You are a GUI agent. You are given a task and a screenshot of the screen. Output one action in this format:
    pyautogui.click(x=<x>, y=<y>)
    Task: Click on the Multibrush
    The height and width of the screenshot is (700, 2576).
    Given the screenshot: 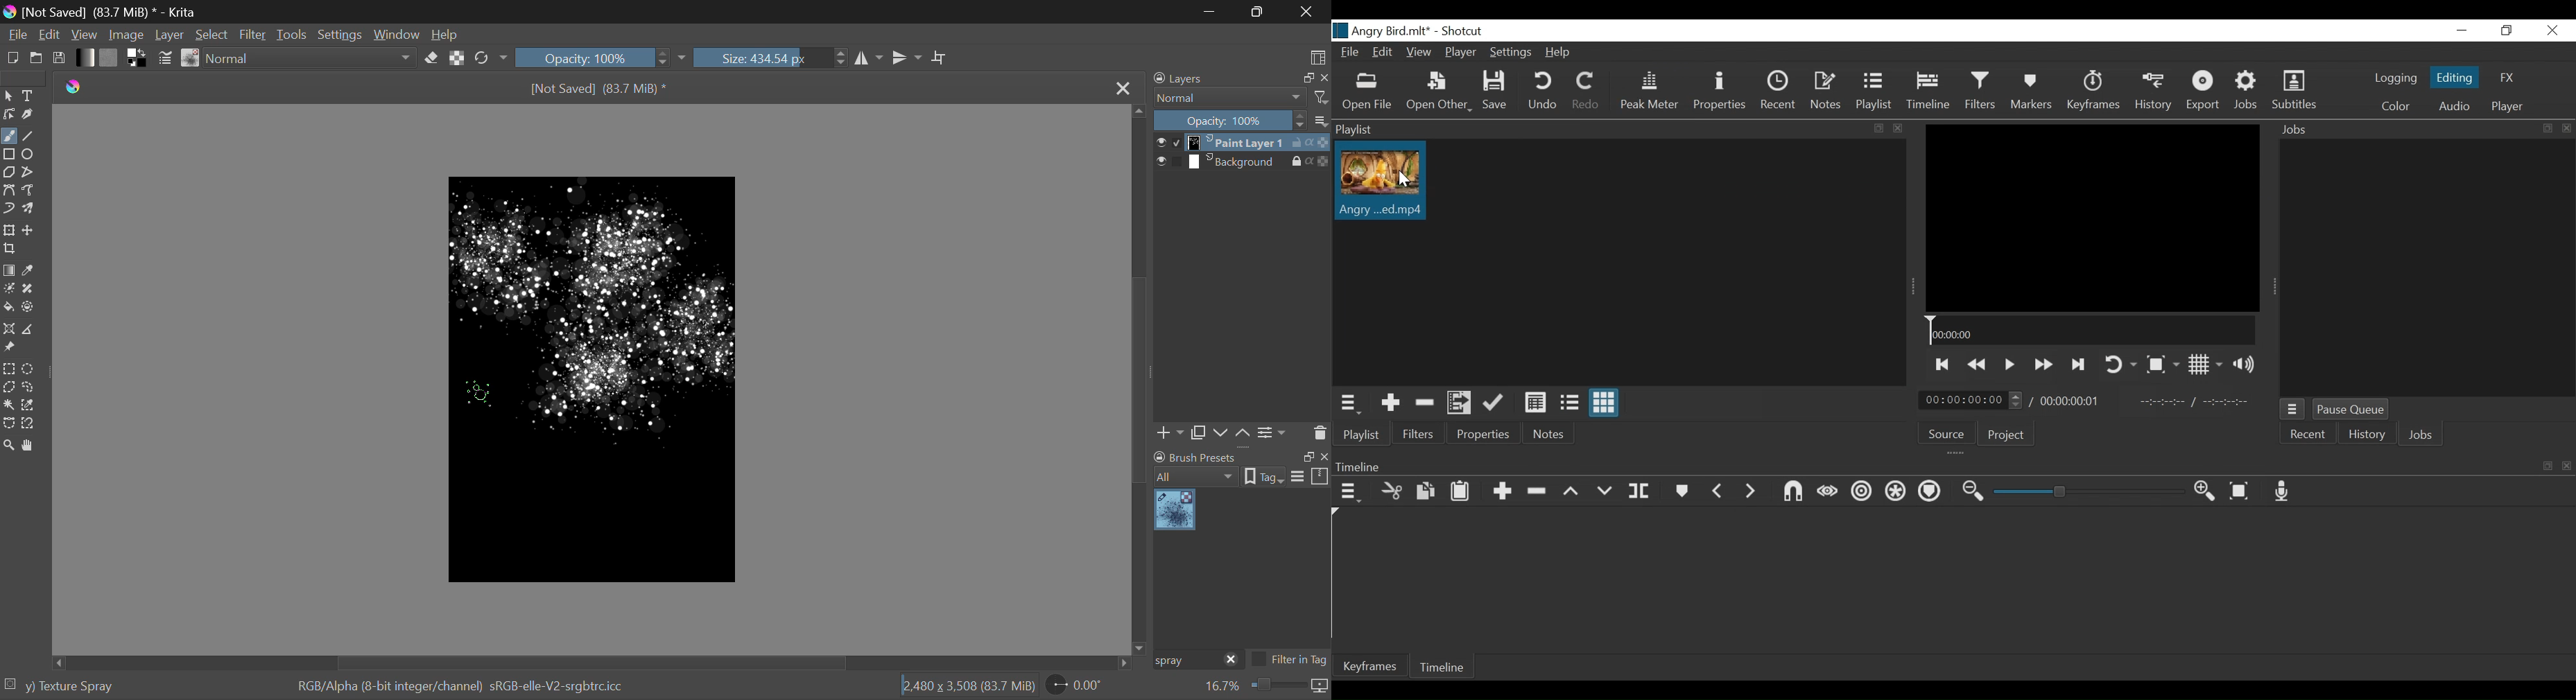 What is the action you would take?
    pyautogui.click(x=28, y=207)
    